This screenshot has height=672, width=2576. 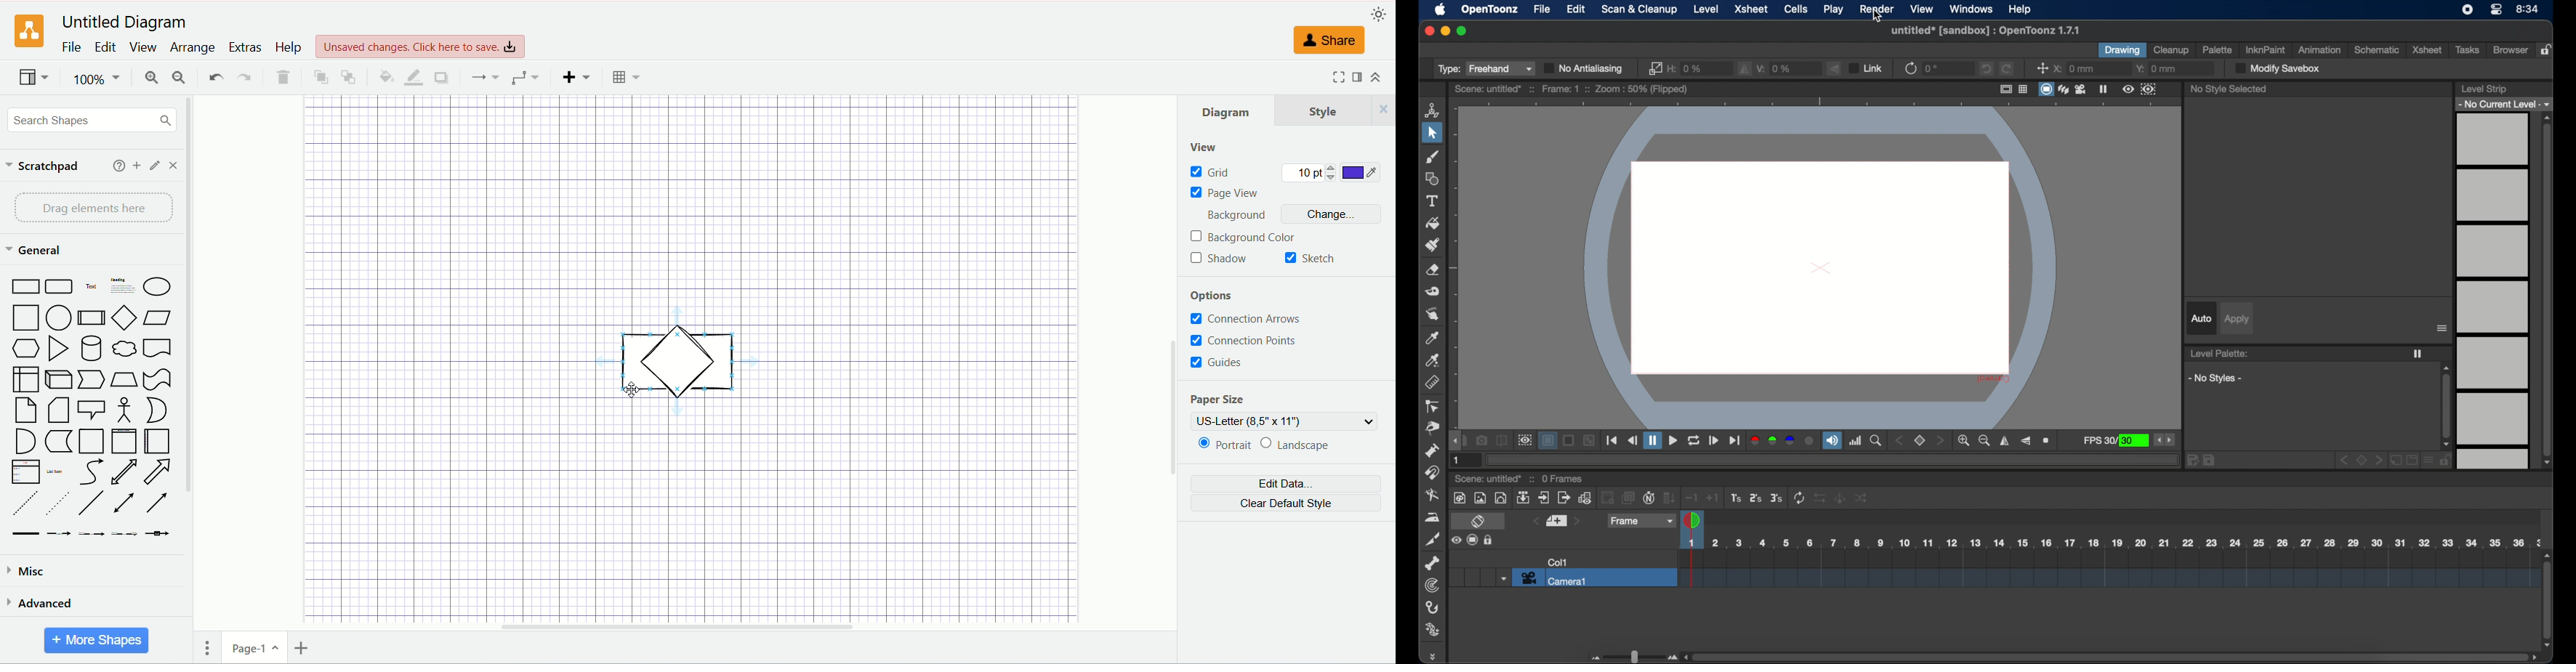 What do you see at coordinates (64, 533) in the screenshot?
I see `Connector` at bounding box center [64, 533].